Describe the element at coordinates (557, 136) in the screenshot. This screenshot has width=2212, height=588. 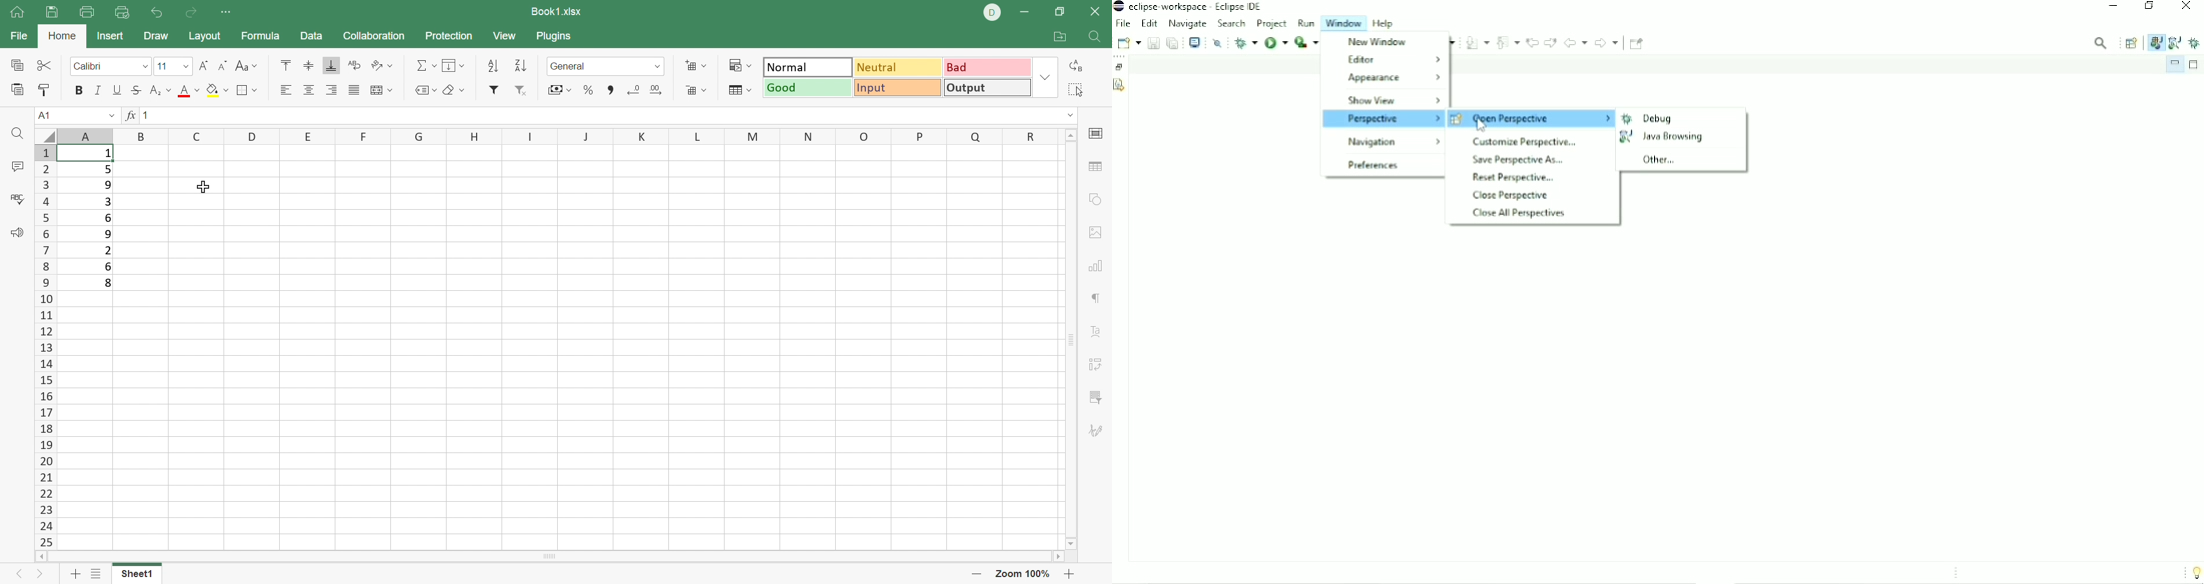
I see `Column names` at that location.